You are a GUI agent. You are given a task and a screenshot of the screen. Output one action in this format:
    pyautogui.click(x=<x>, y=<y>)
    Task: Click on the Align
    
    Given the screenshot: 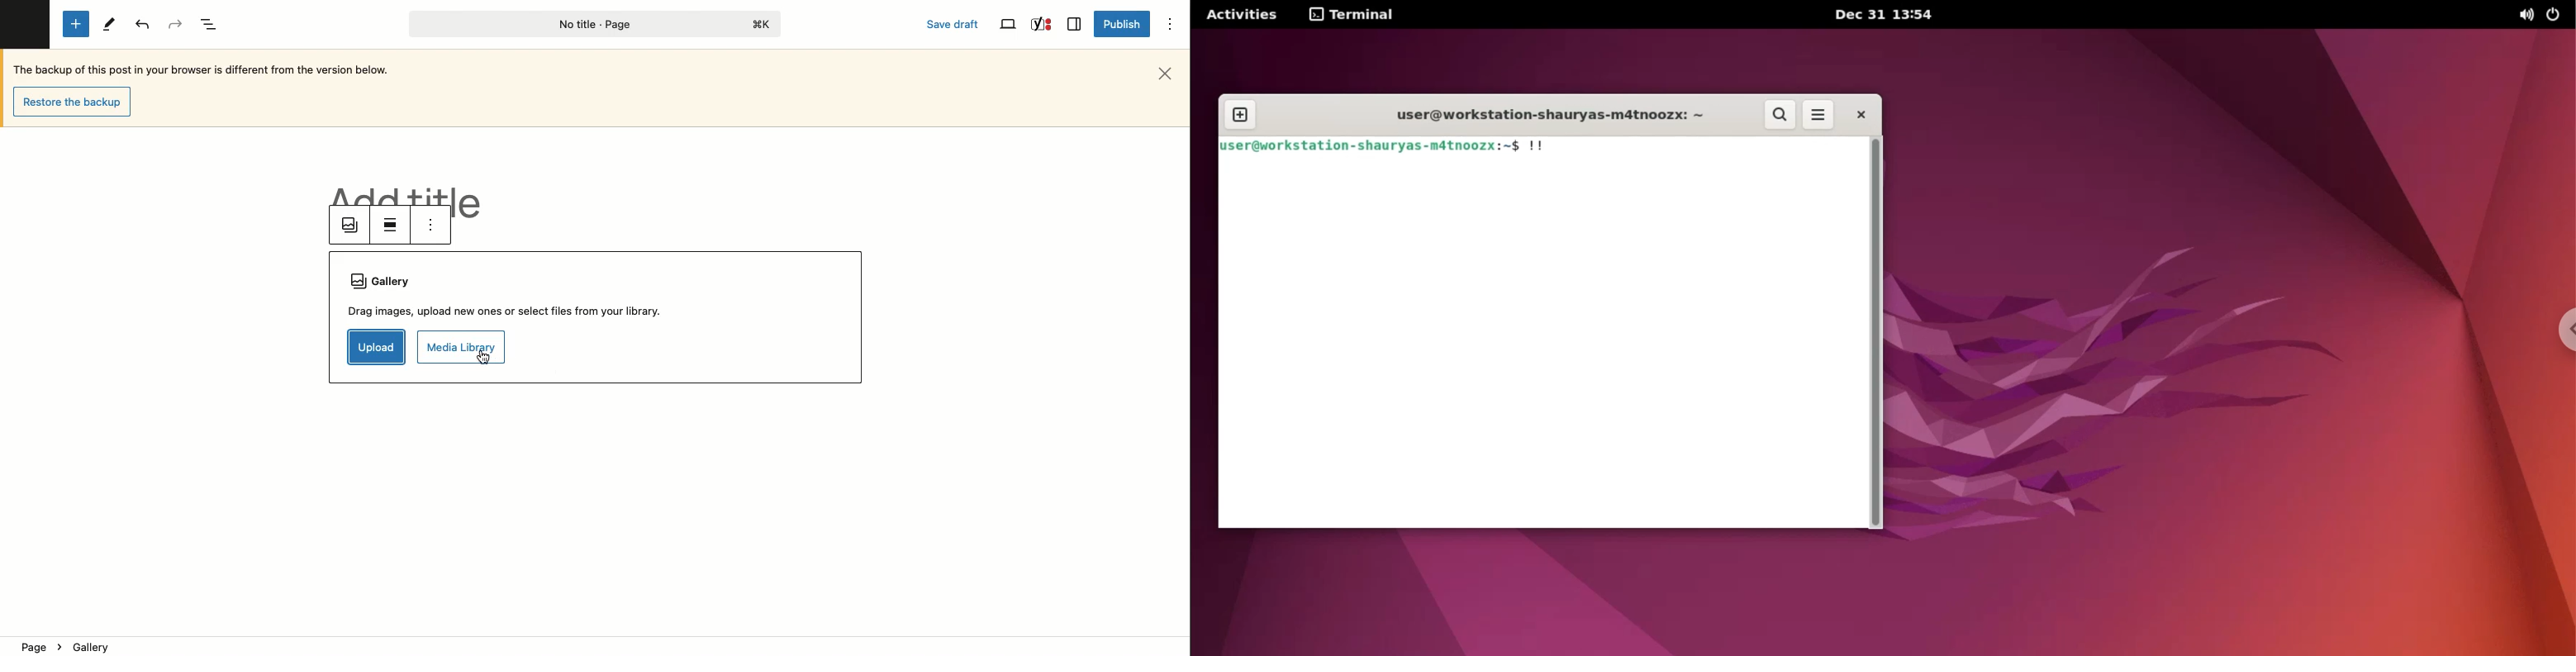 What is the action you would take?
    pyautogui.click(x=393, y=226)
    